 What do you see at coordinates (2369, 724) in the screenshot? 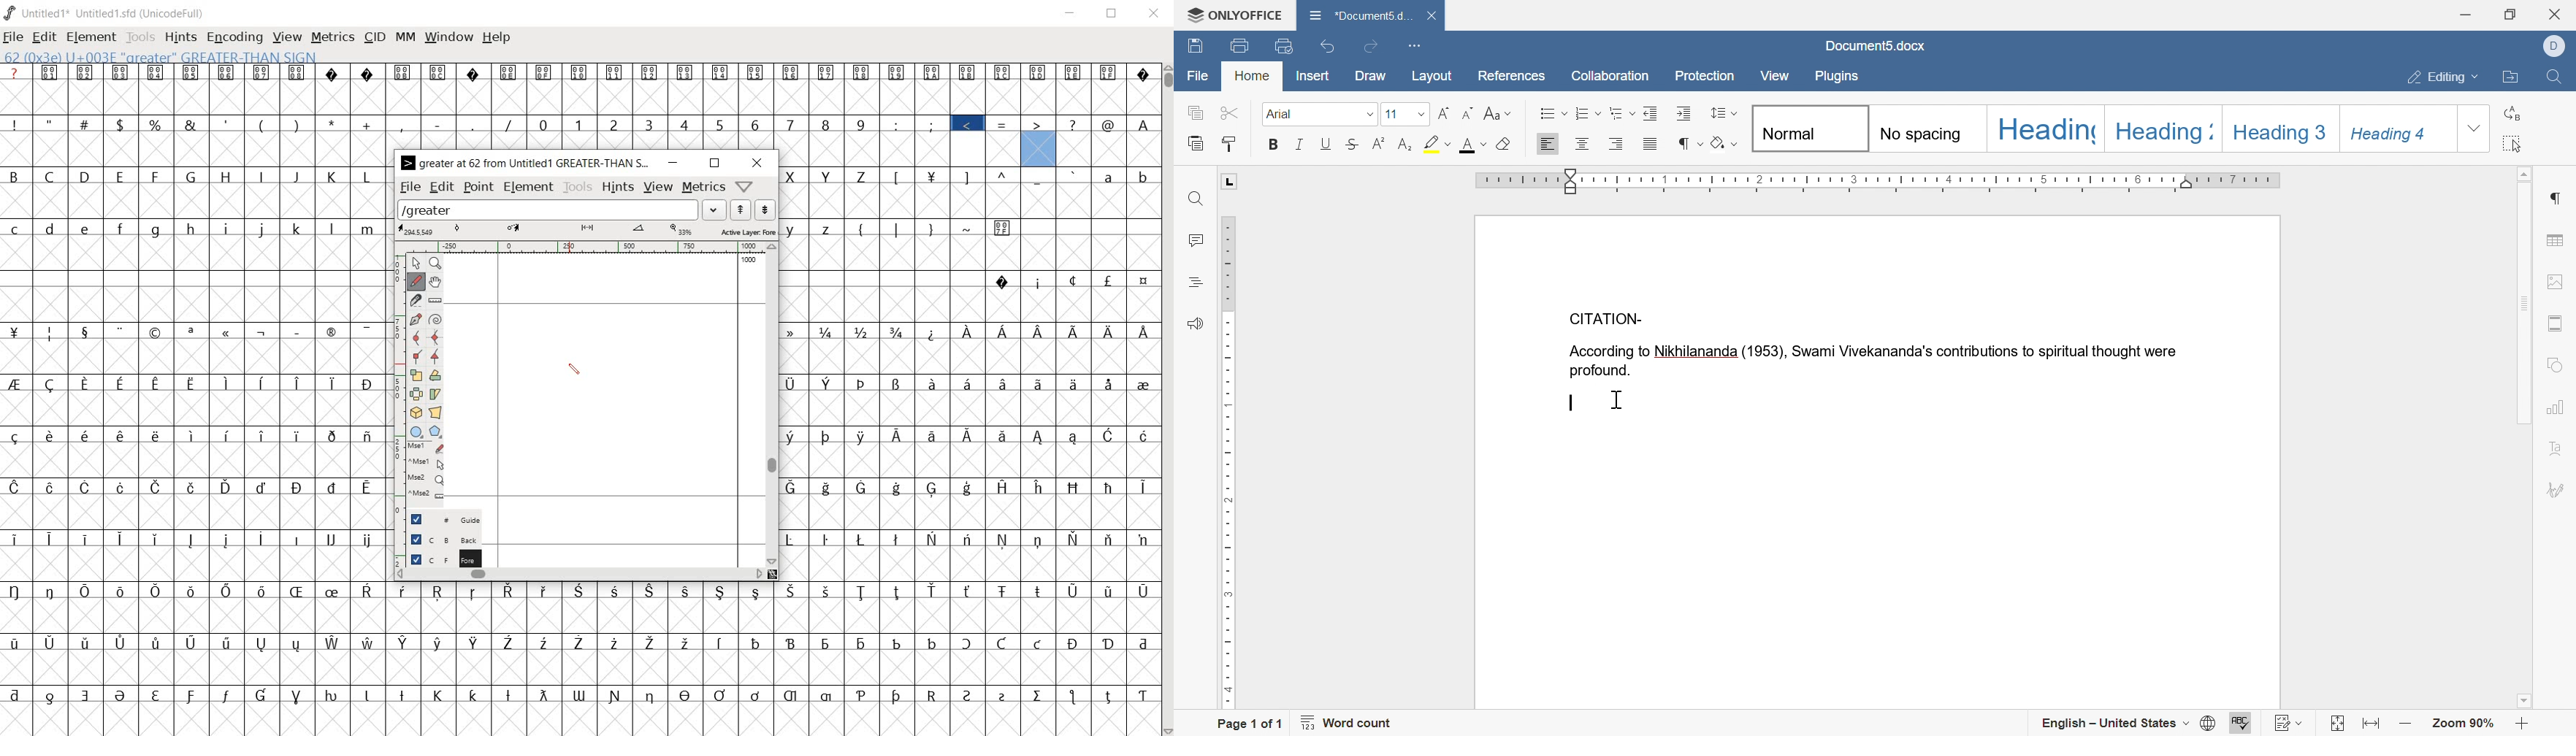
I see `fit to width` at bounding box center [2369, 724].